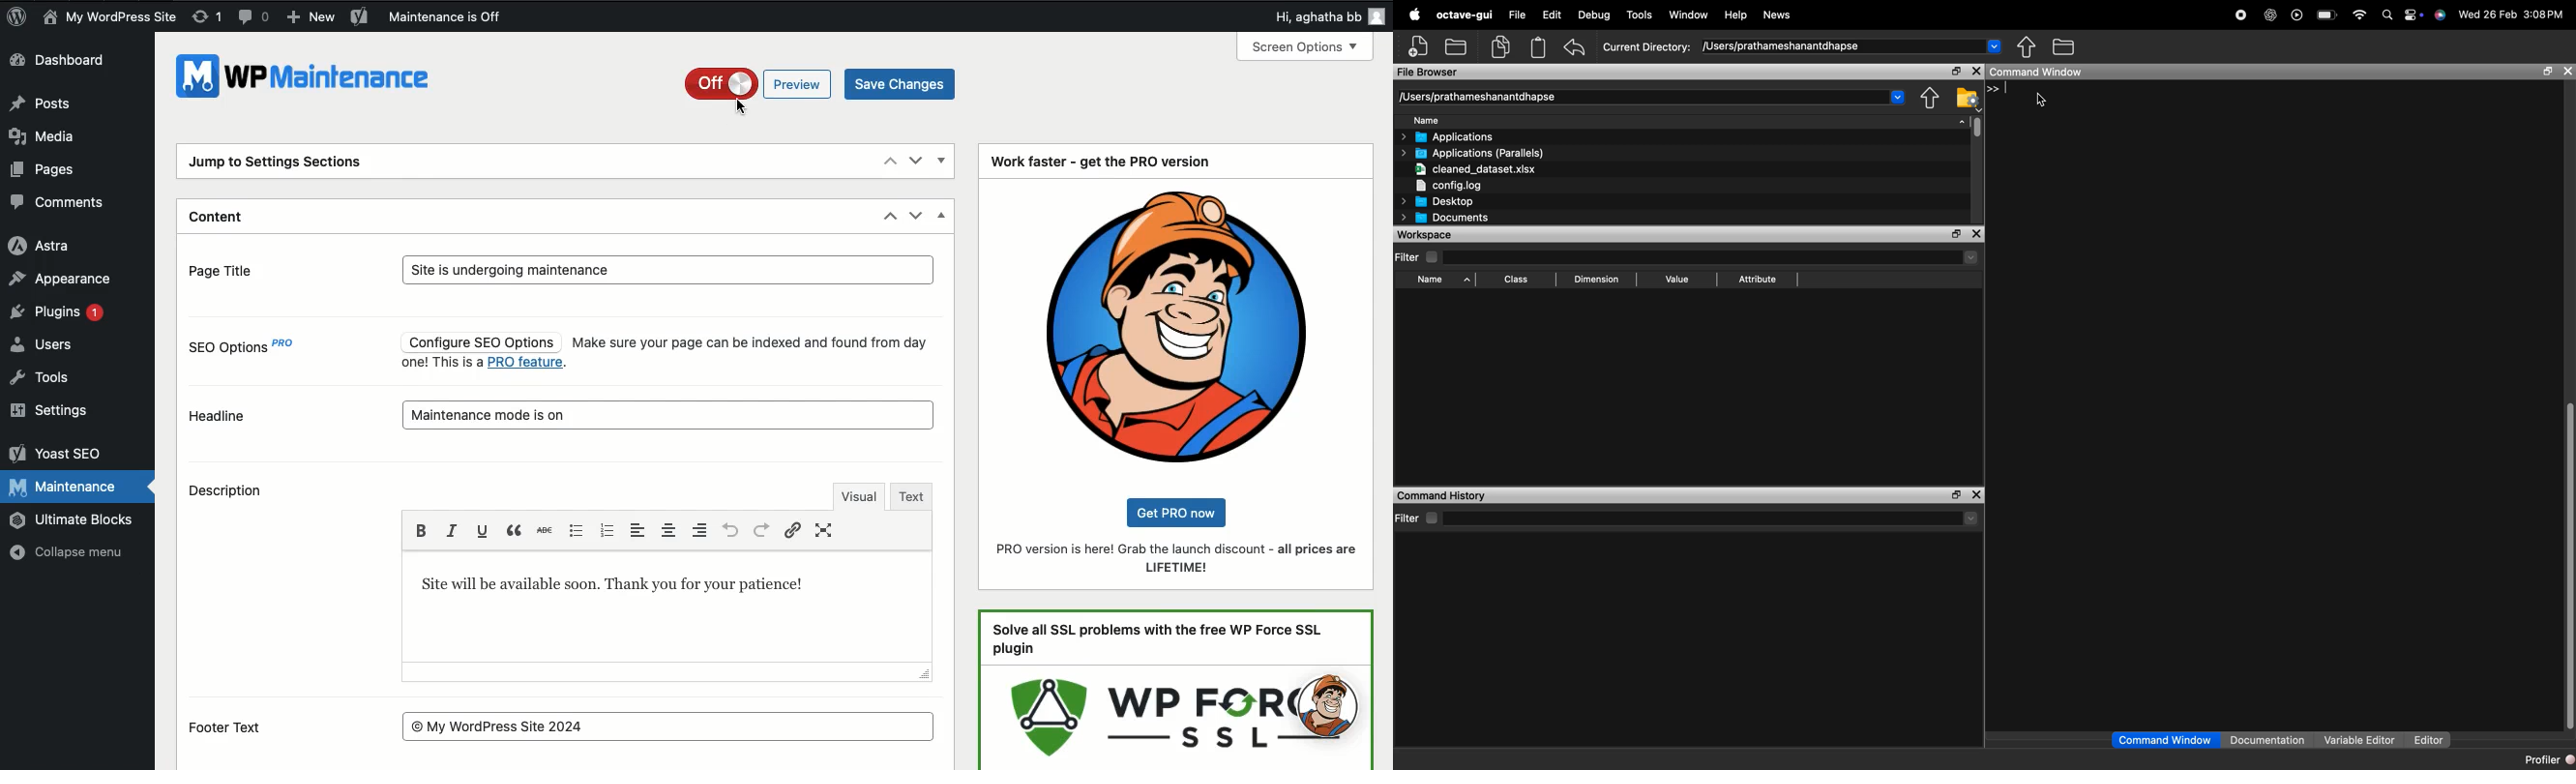  What do you see at coordinates (47, 171) in the screenshot?
I see `Pages` at bounding box center [47, 171].